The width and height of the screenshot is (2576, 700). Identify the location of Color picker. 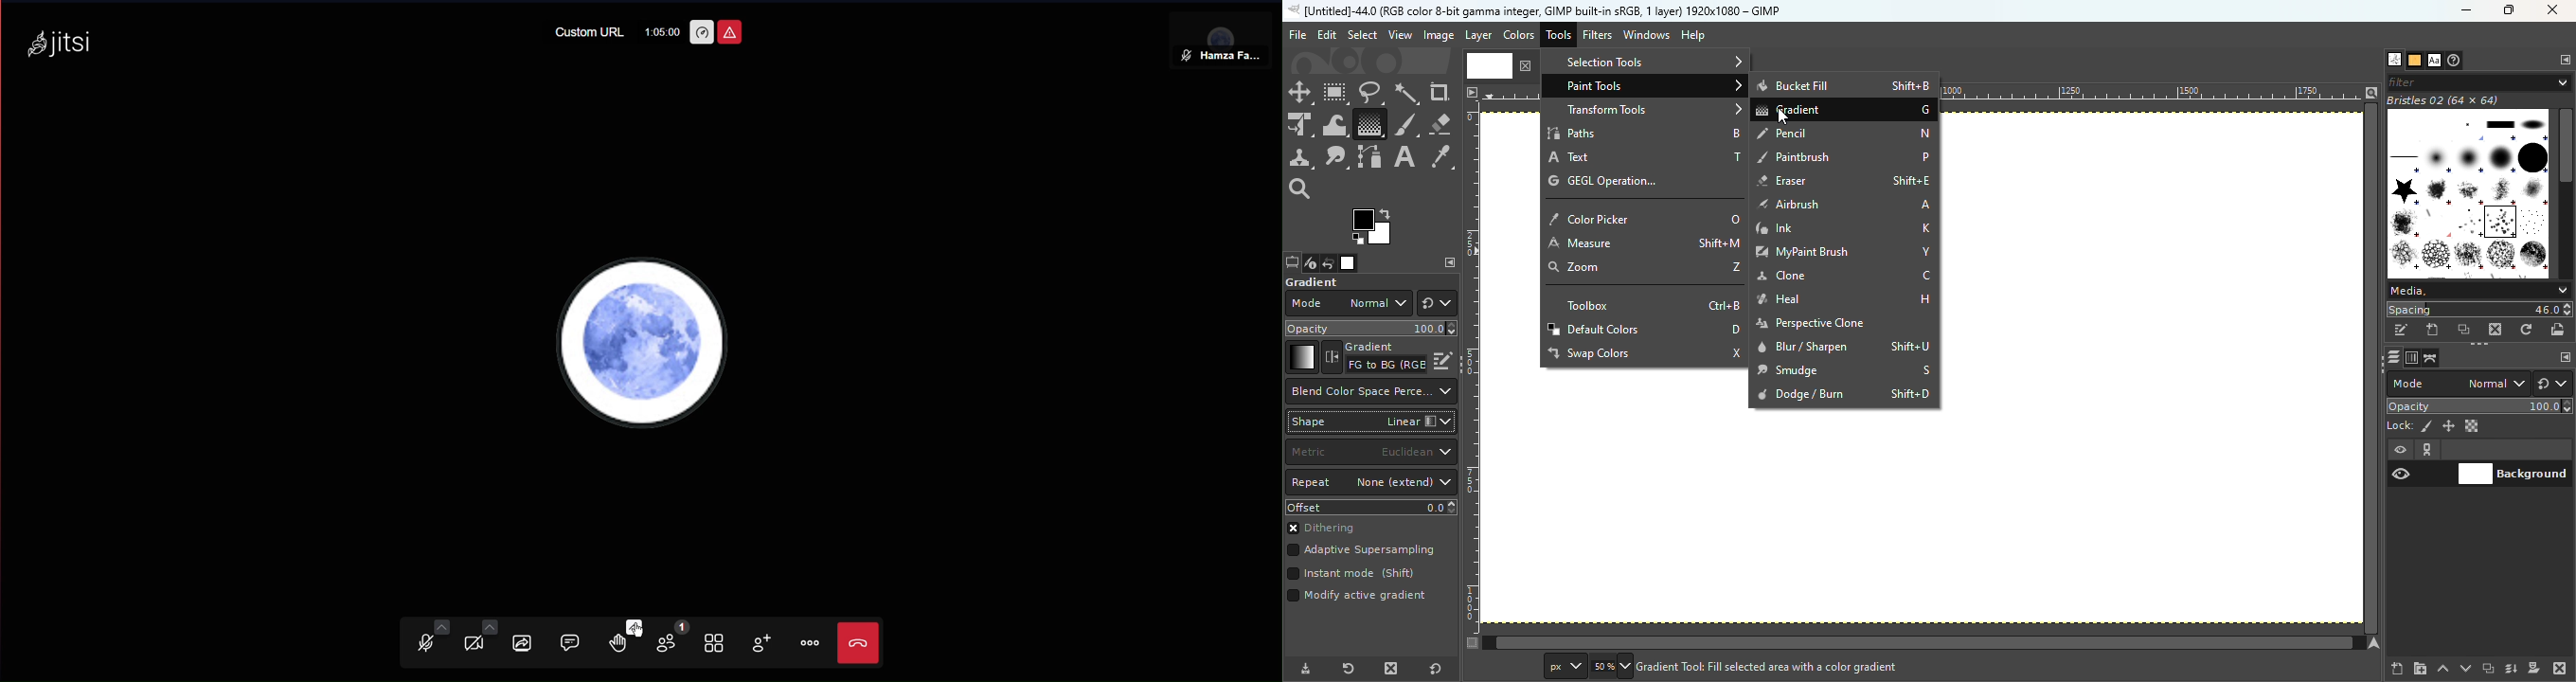
(1643, 213).